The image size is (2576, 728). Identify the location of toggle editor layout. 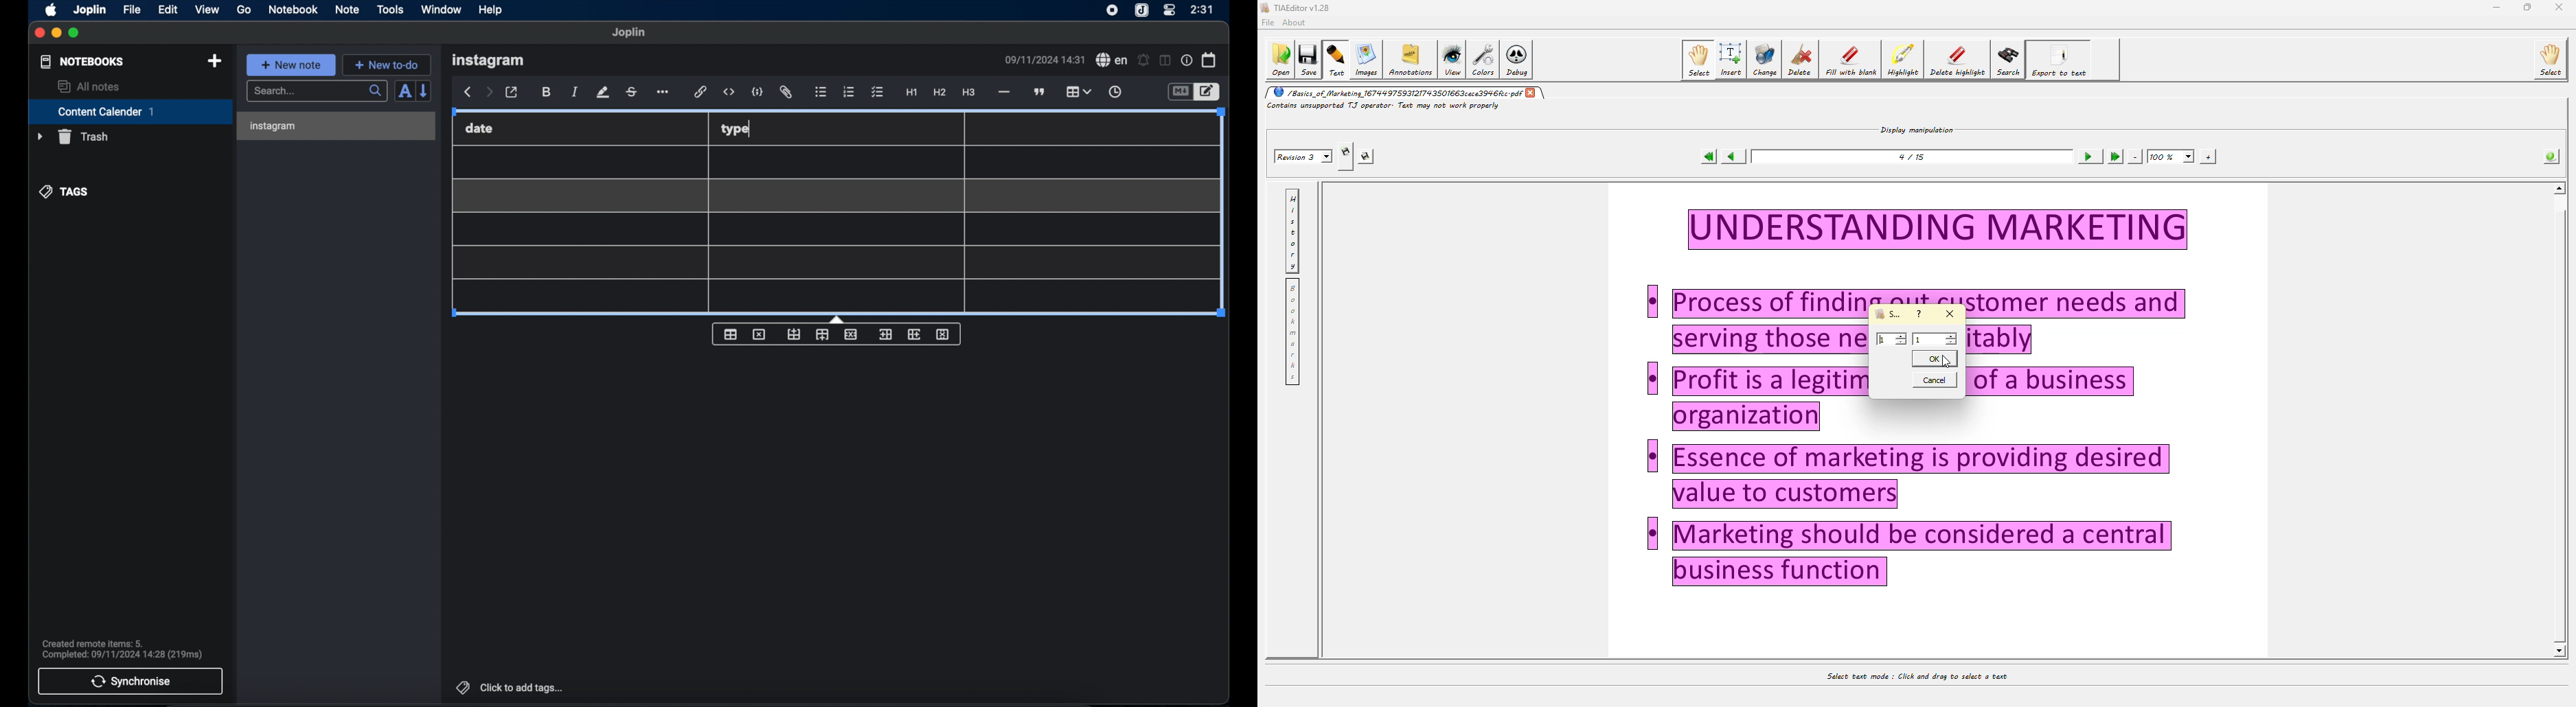
(1165, 61).